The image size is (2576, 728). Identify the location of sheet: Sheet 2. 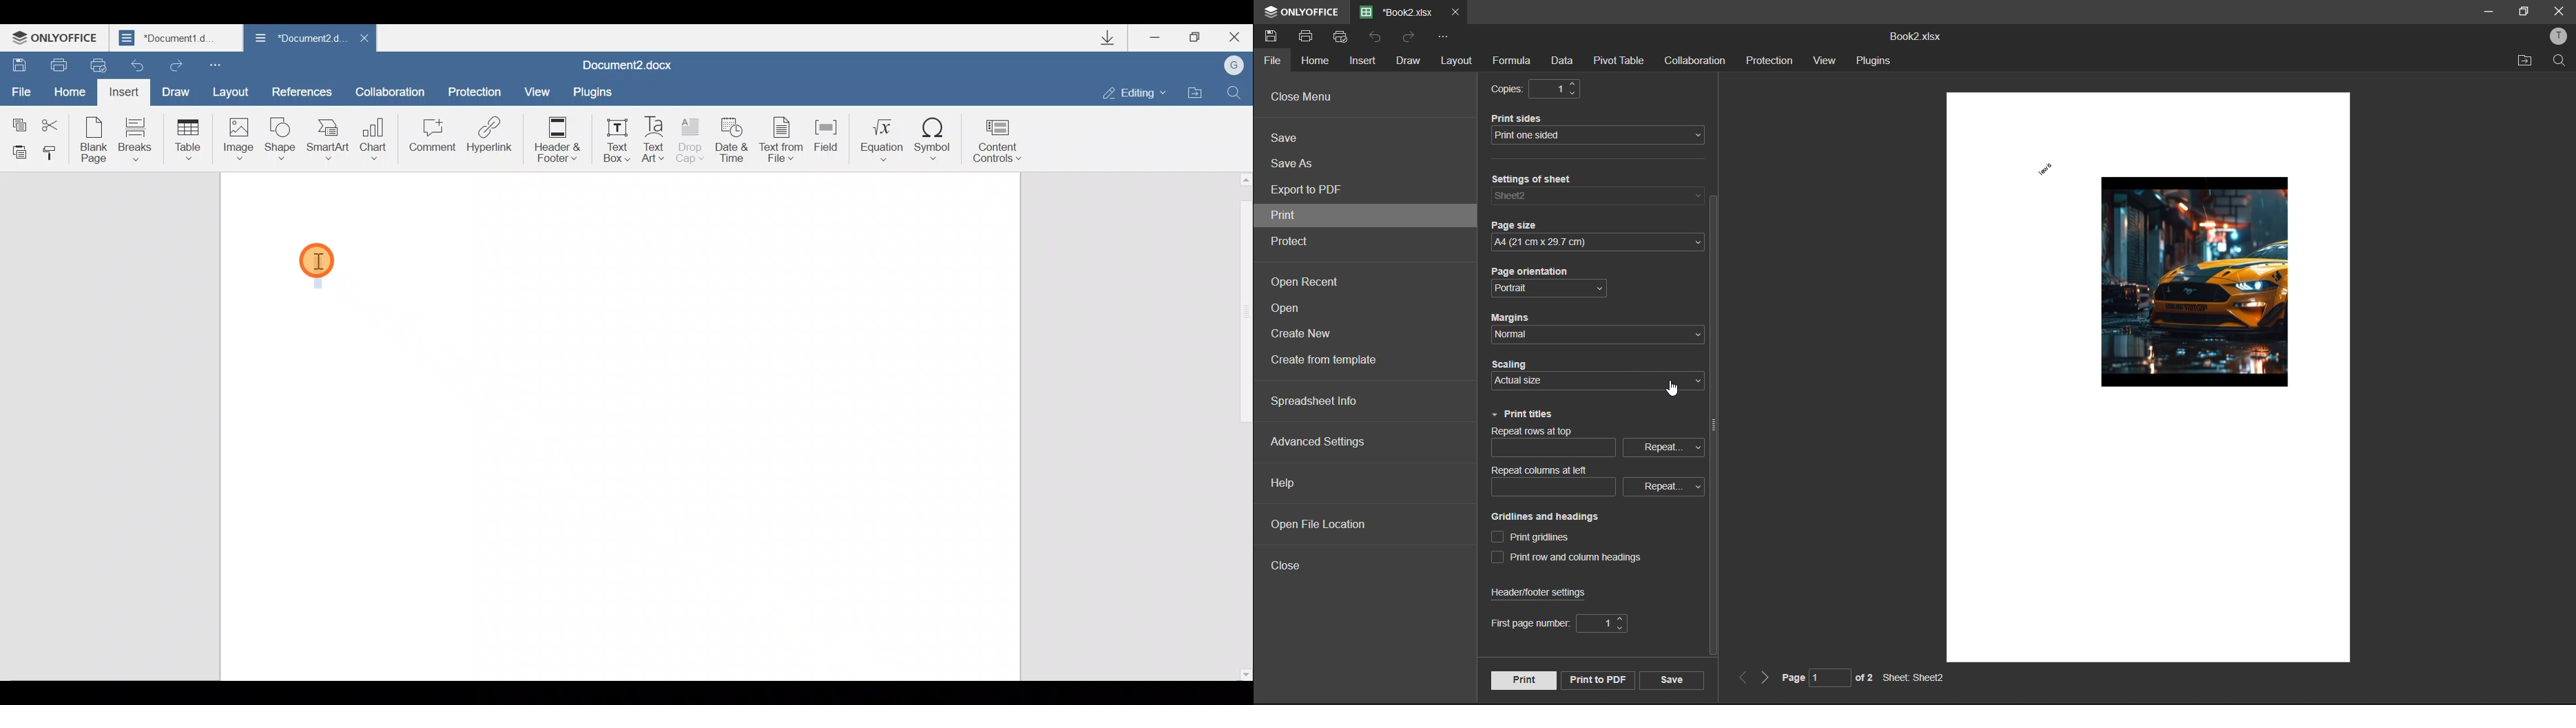
(1917, 678).